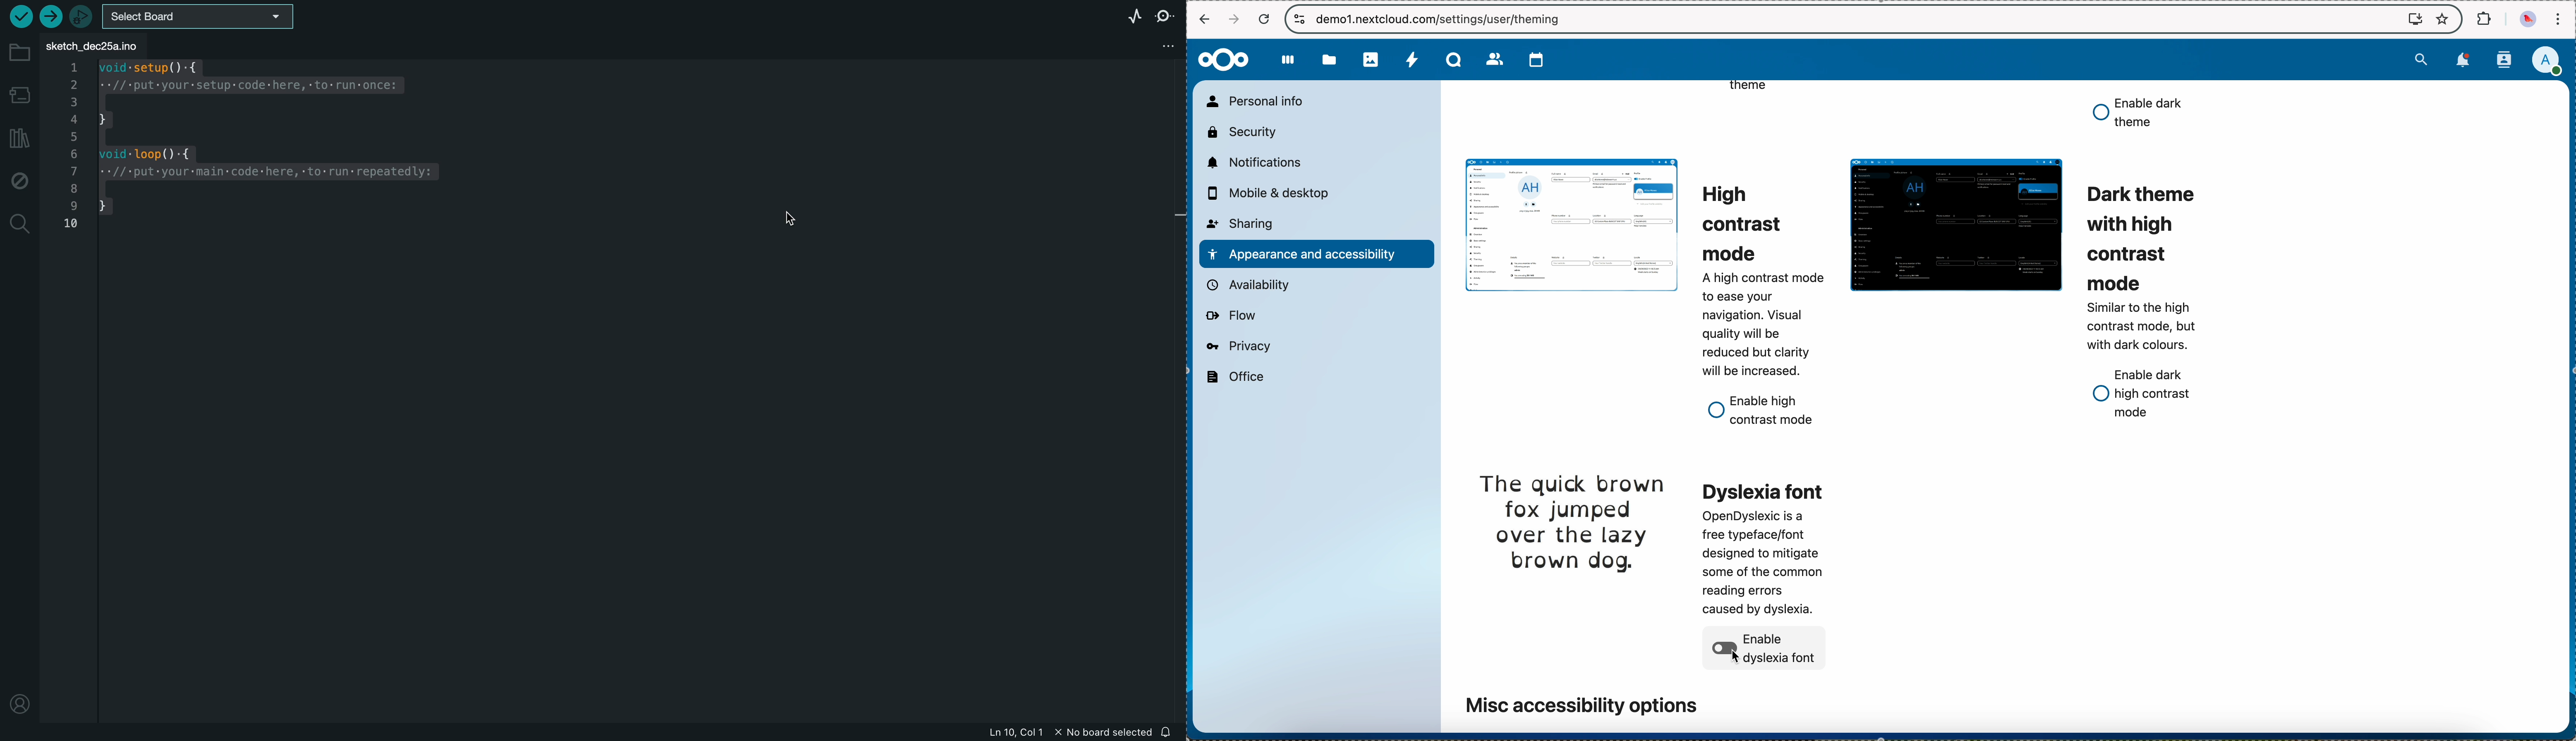  I want to click on privacy, so click(1240, 347).